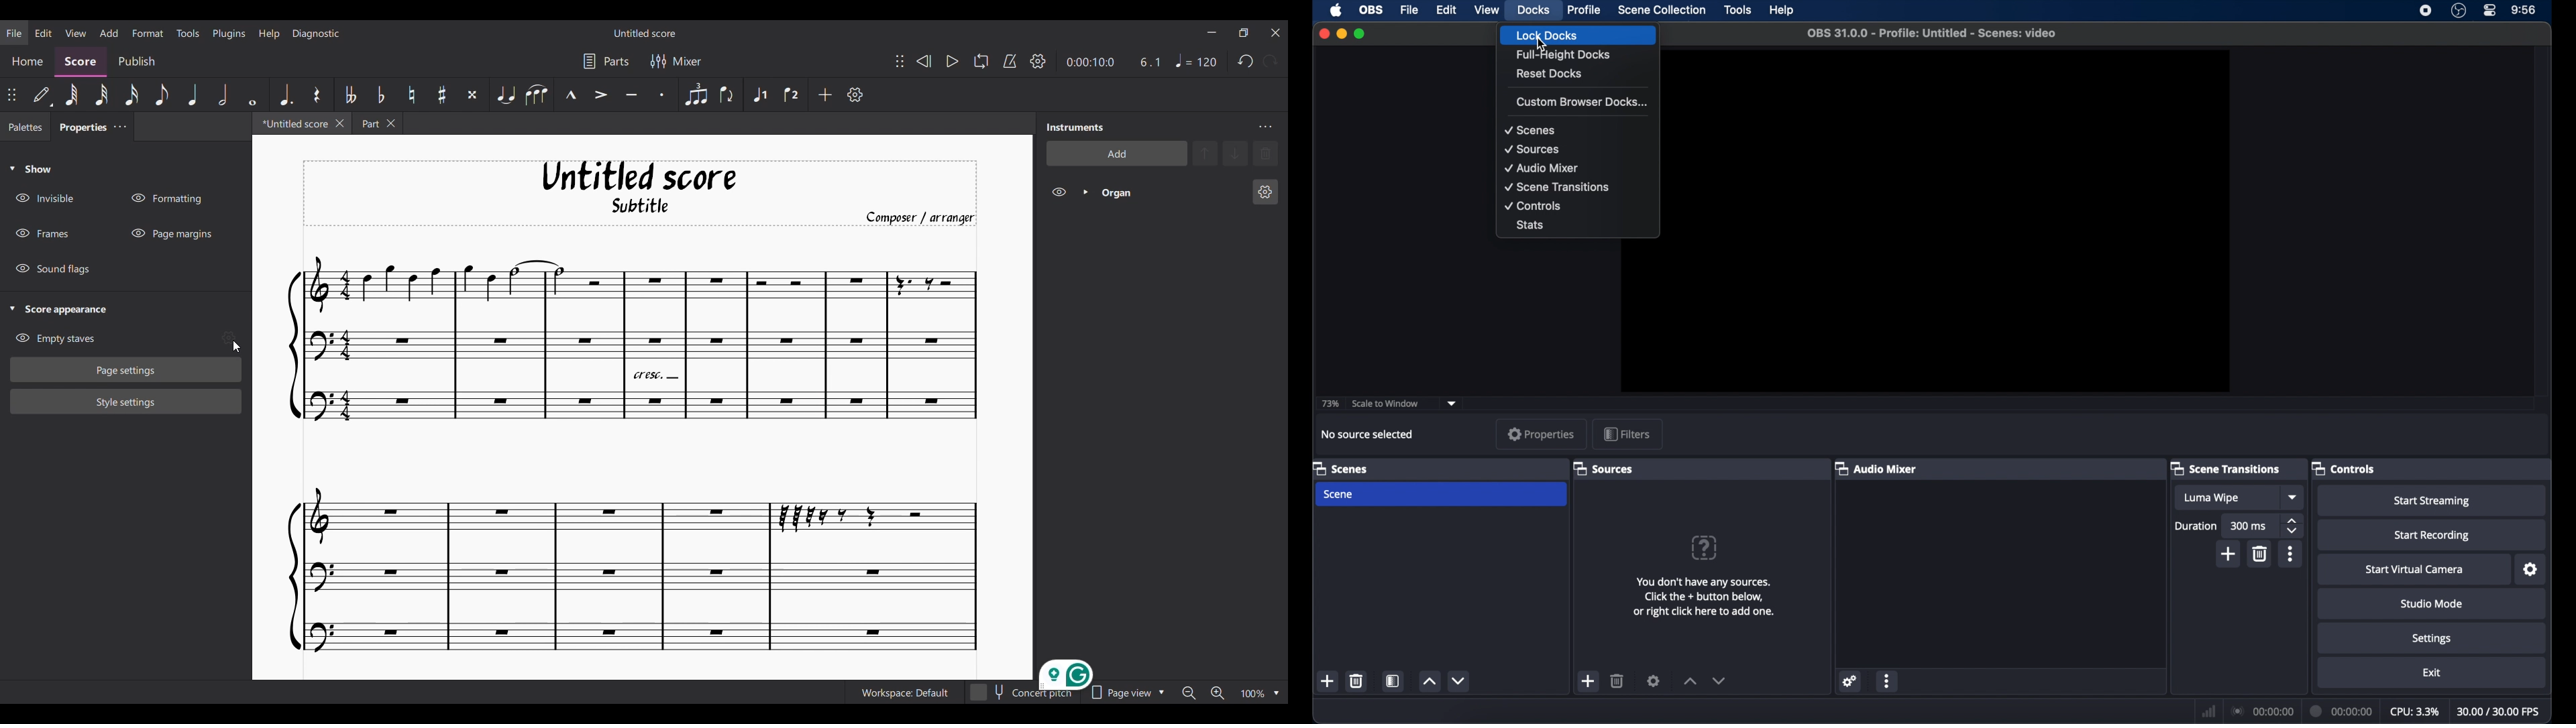 This screenshot has width=2576, height=728. What do you see at coordinates (2229, 554) in the screenshot?
I see `add` at bounding box center [2229, 554].